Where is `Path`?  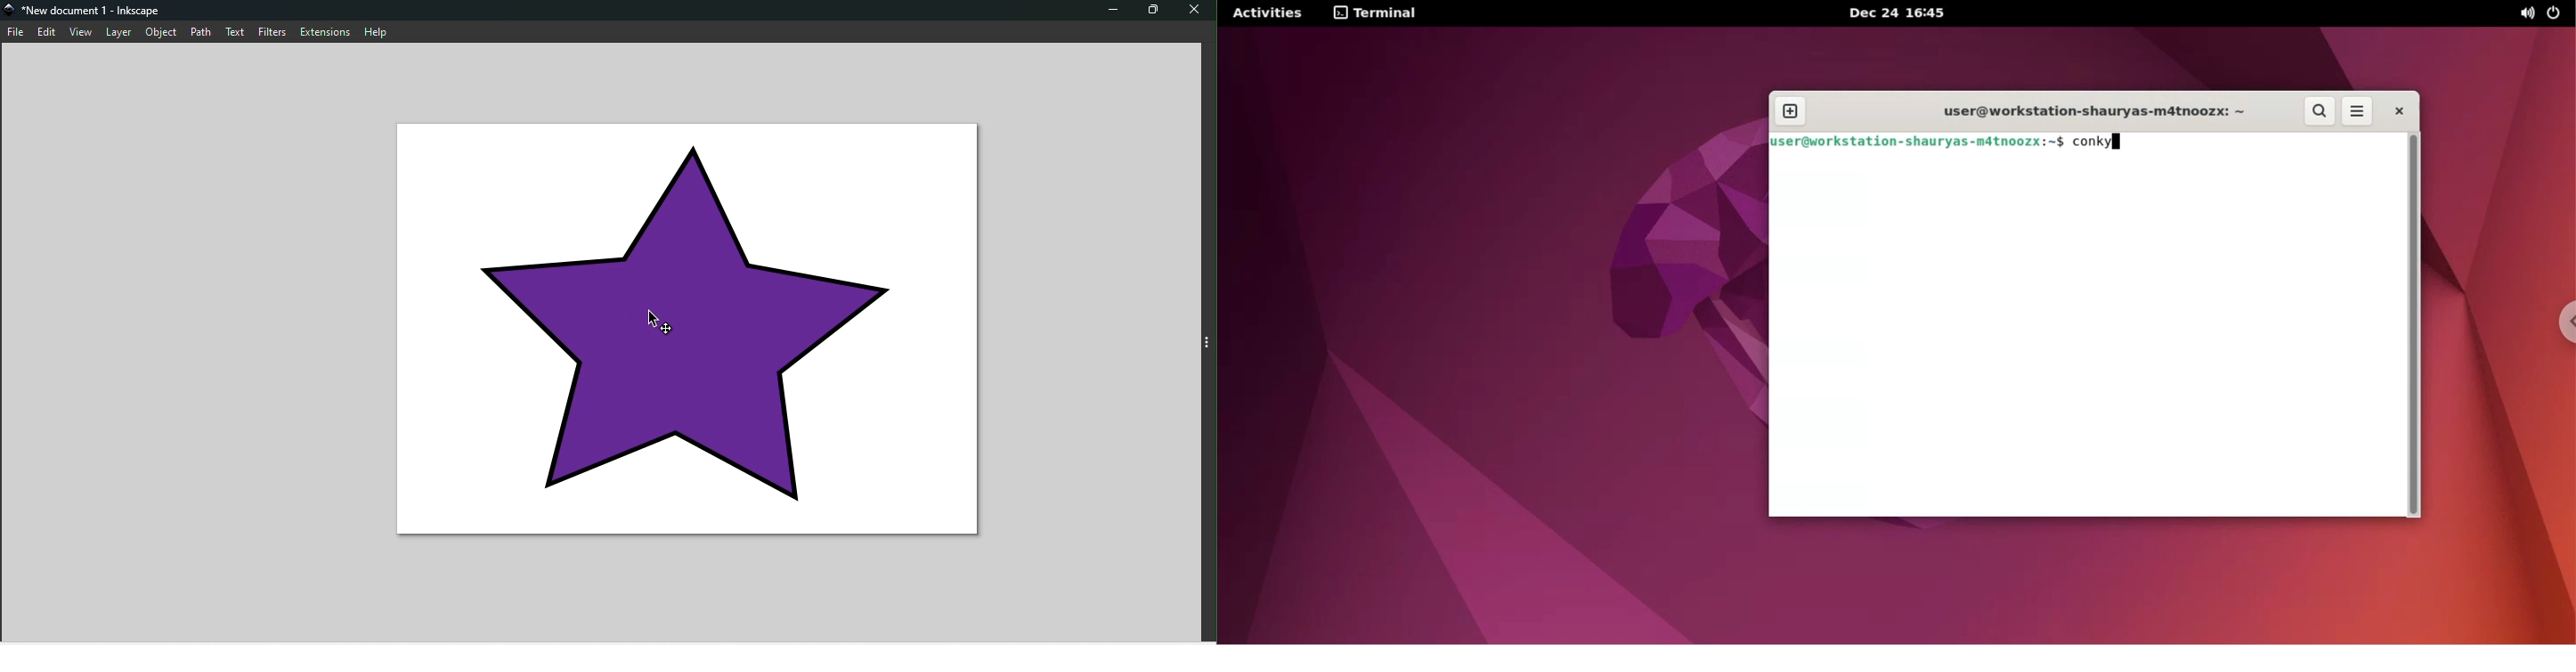
Path is located at coordinates (202, 32).